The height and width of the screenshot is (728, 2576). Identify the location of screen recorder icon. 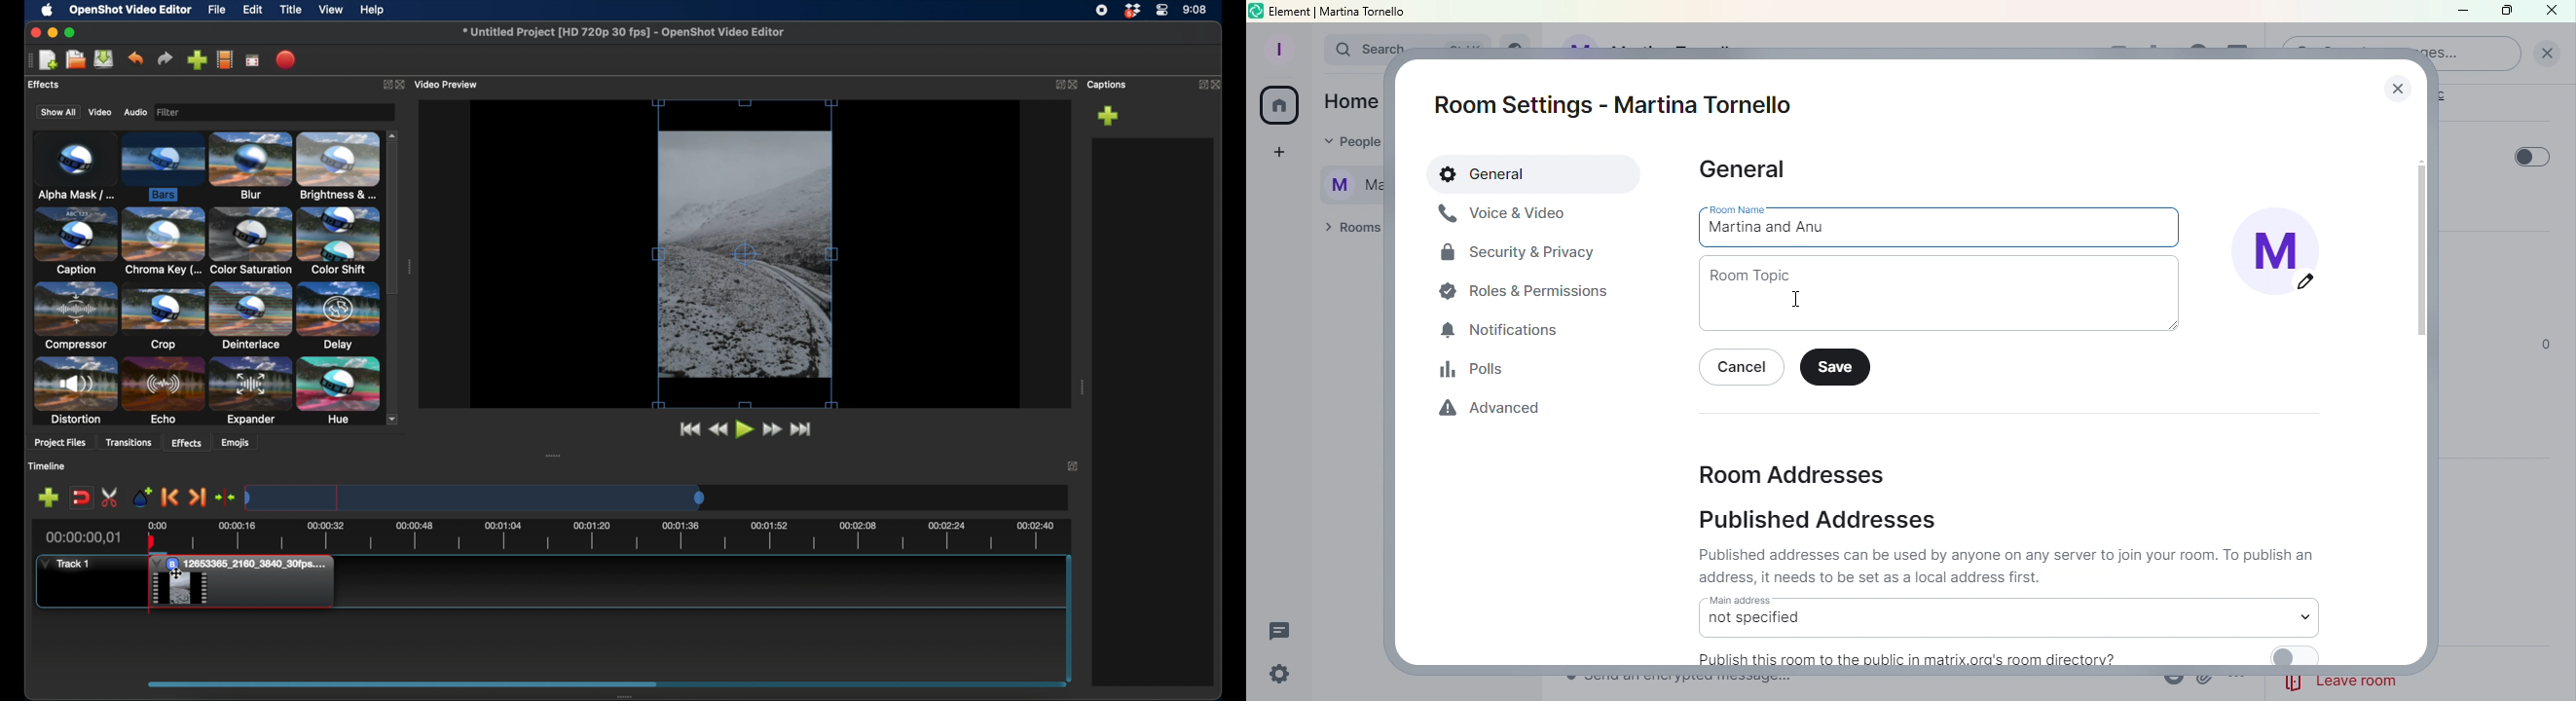
(1101, 10).